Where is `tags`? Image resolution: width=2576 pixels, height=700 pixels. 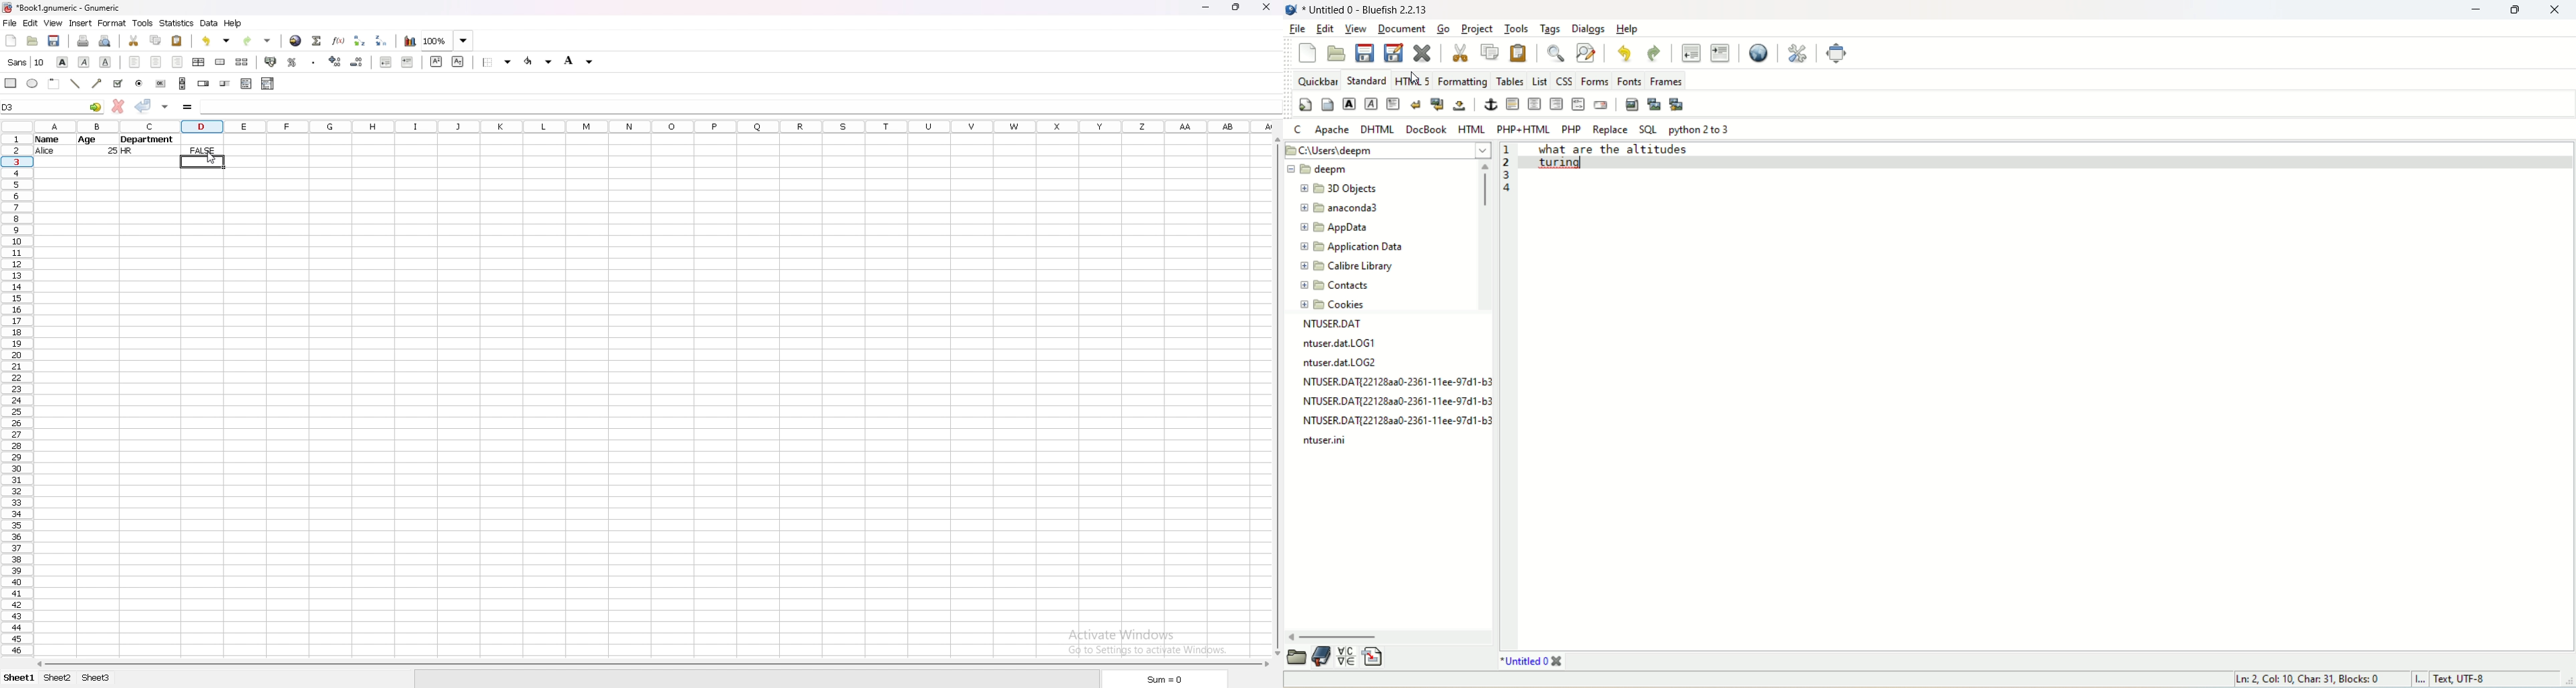 tags is located at coordinates (1552, 29).